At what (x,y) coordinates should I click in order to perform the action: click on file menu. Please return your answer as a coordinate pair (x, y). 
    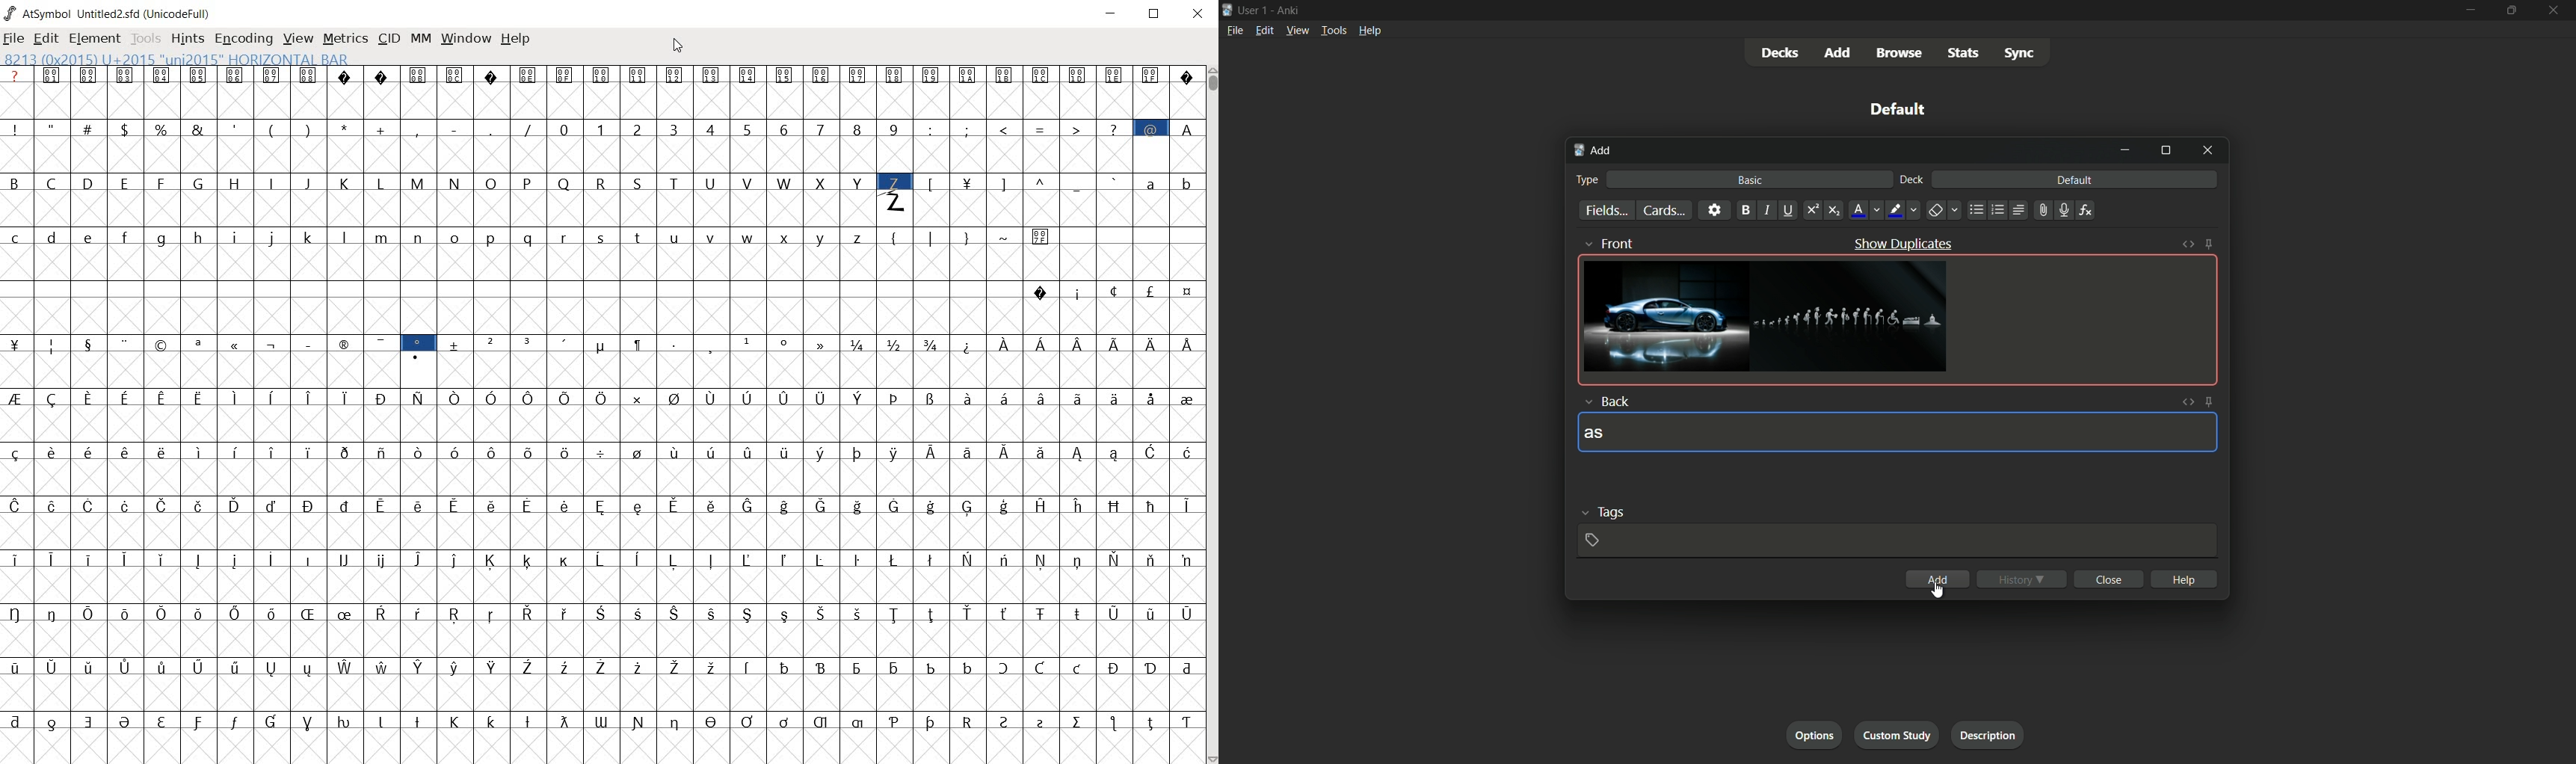
    Looking at the image, I should click on (1233, 29).